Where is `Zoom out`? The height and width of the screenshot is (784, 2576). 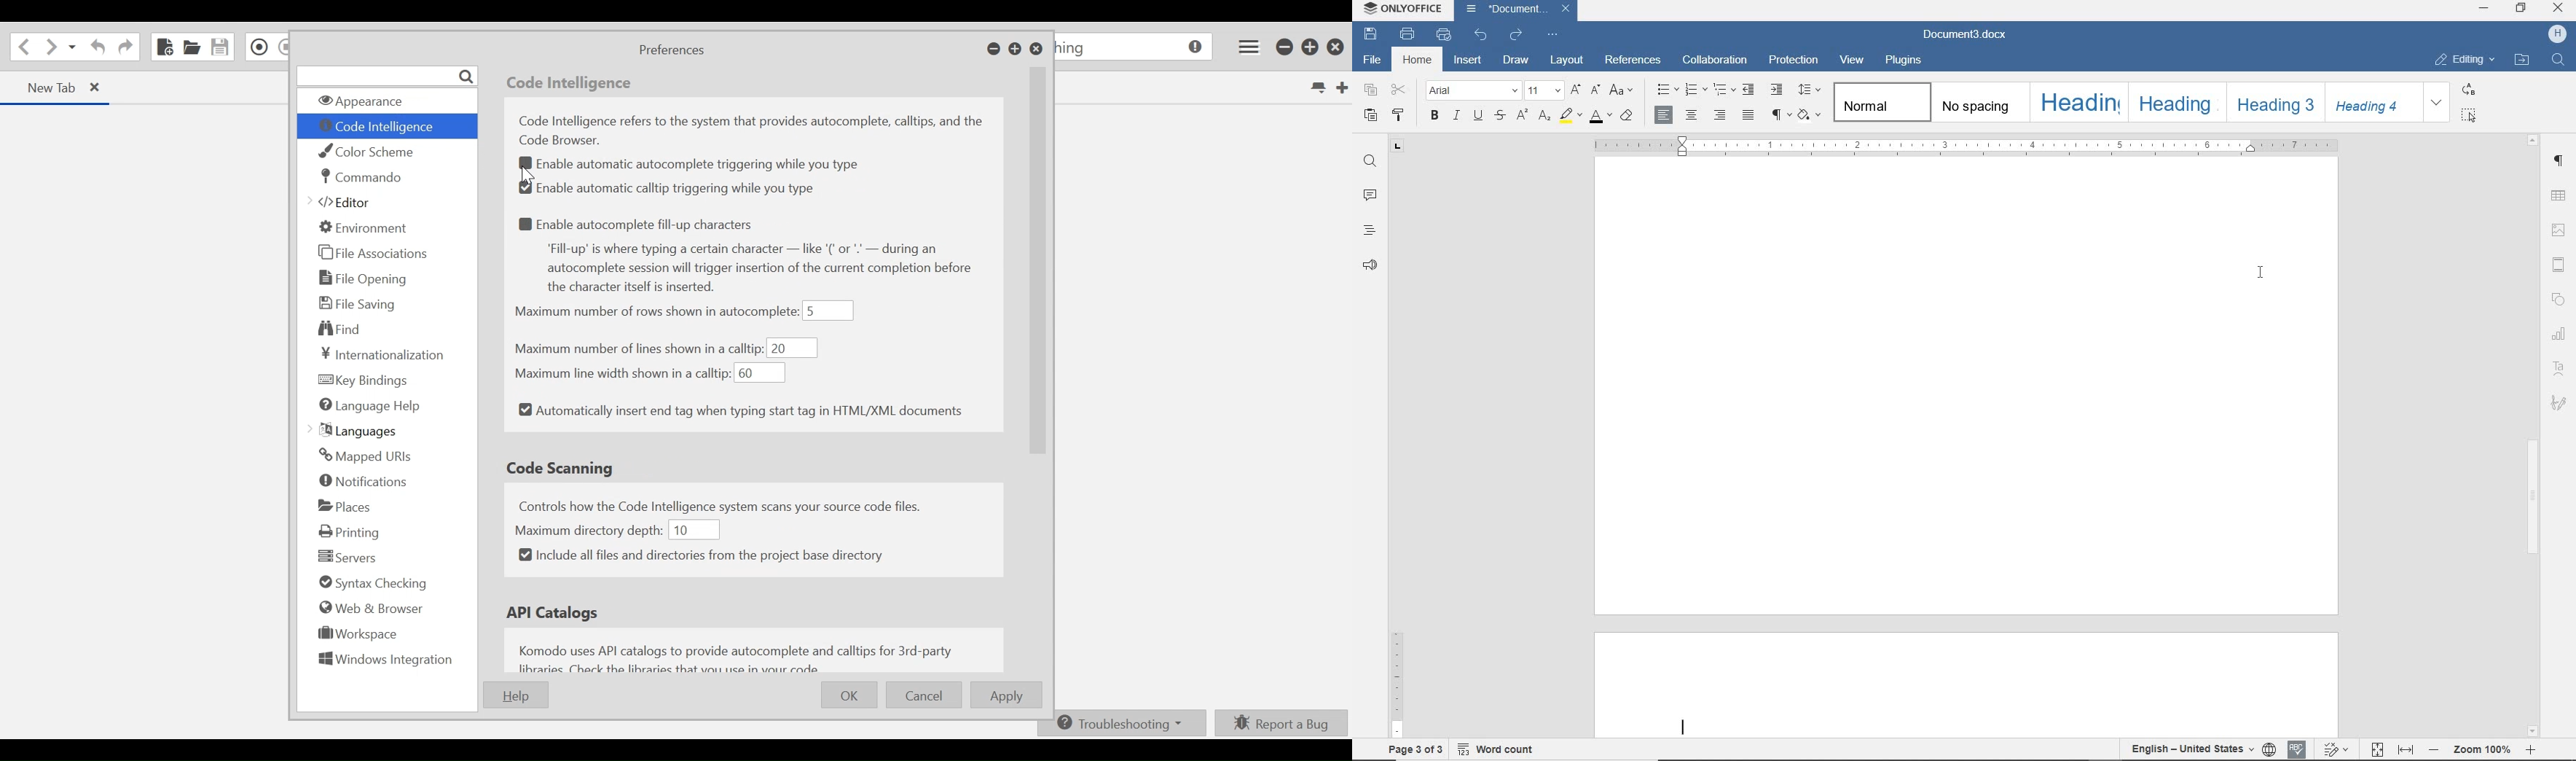
Zoom out is located at coordinates (2432, 749).